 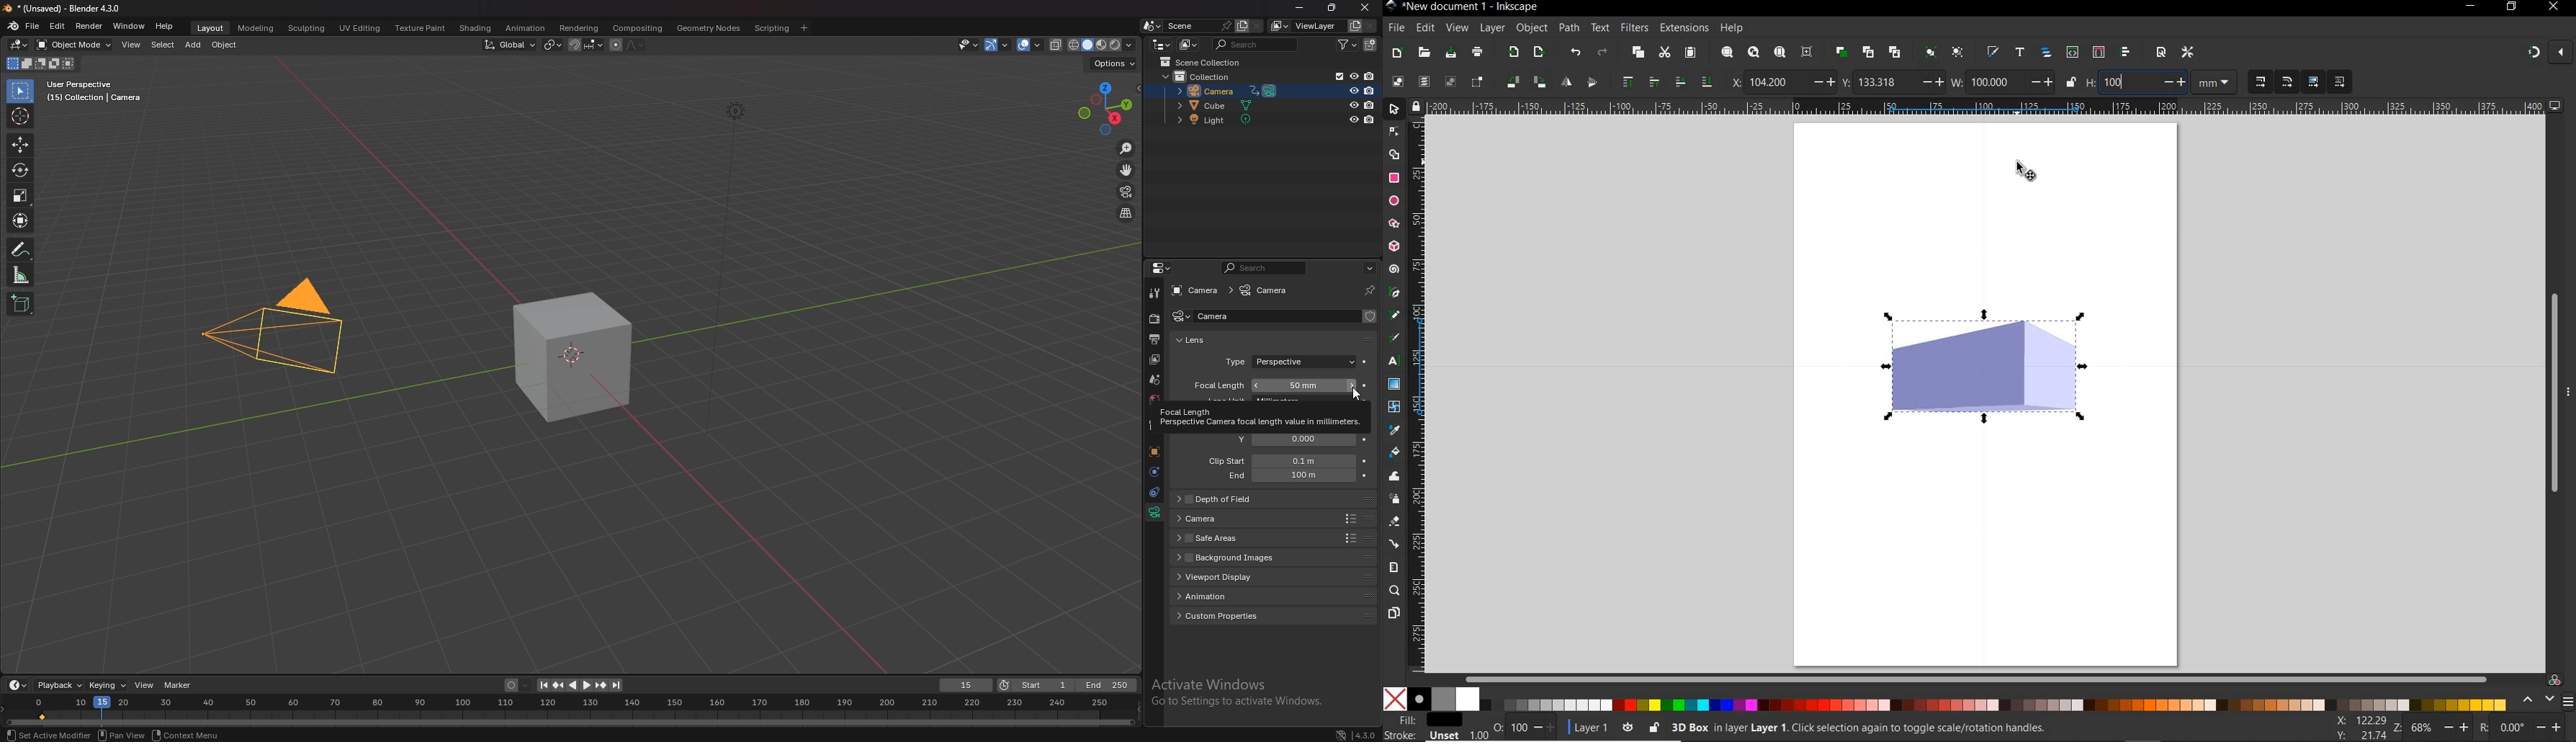 What do you see at coordinates (1352, 76) in the screenshot?
I see `hide in viewport` at bounding box center [1352, 76].